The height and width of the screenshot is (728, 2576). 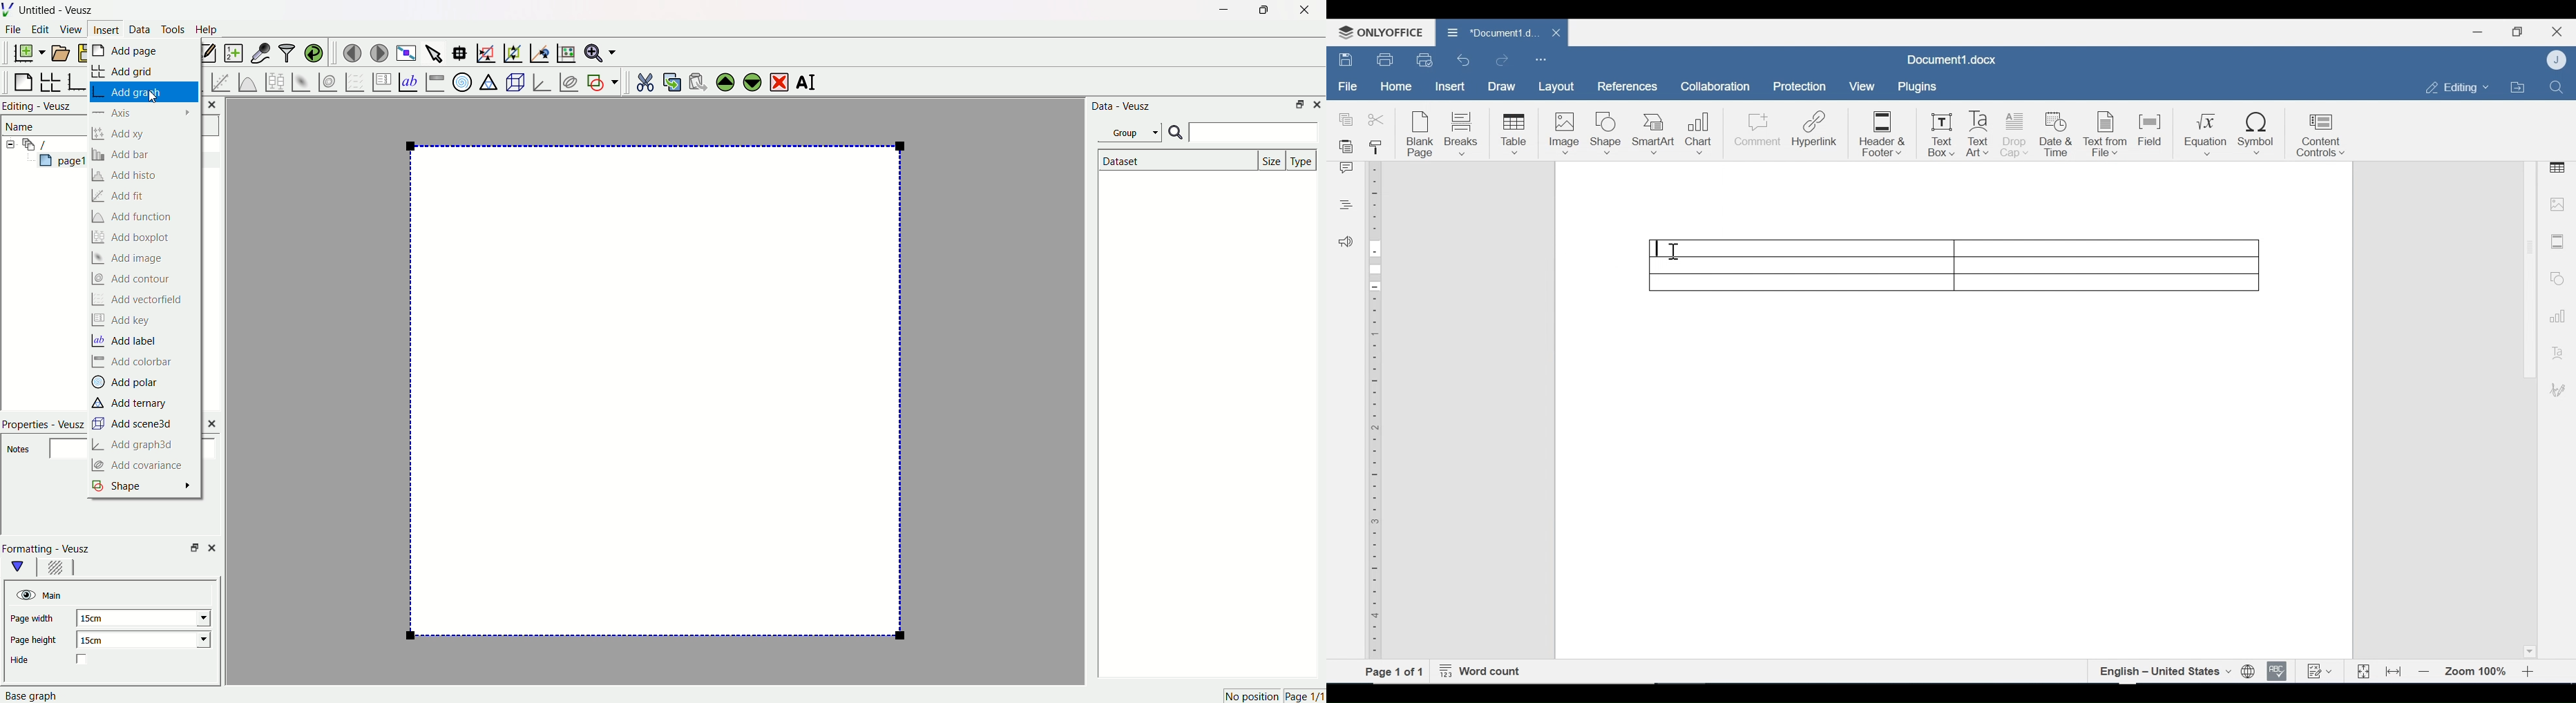 What do you see at coordinates (2558, 169) in the screenshot?
I see `Table Settings` at bounding box center [2558, 169].